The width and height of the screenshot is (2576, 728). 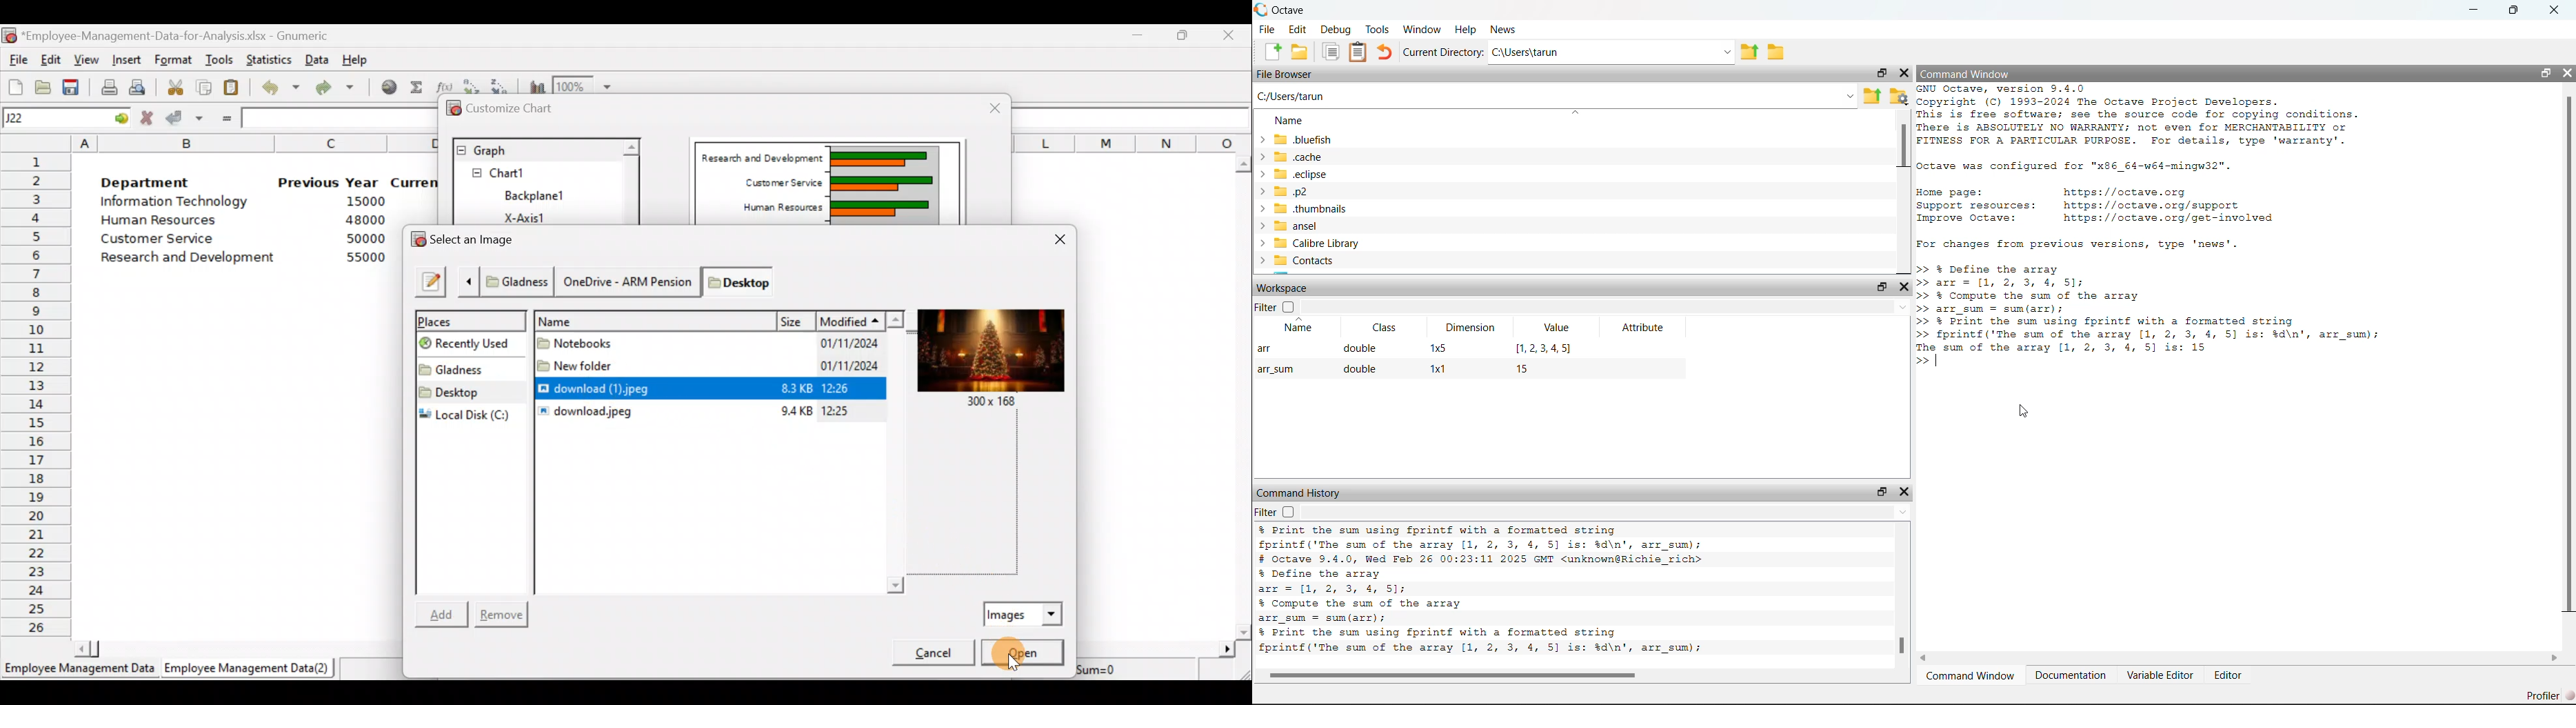 What do you see at coordinates (1556, 96) in the screenshot?
I see `C:/Users/tarun ` at bounding box center [1556, 96].